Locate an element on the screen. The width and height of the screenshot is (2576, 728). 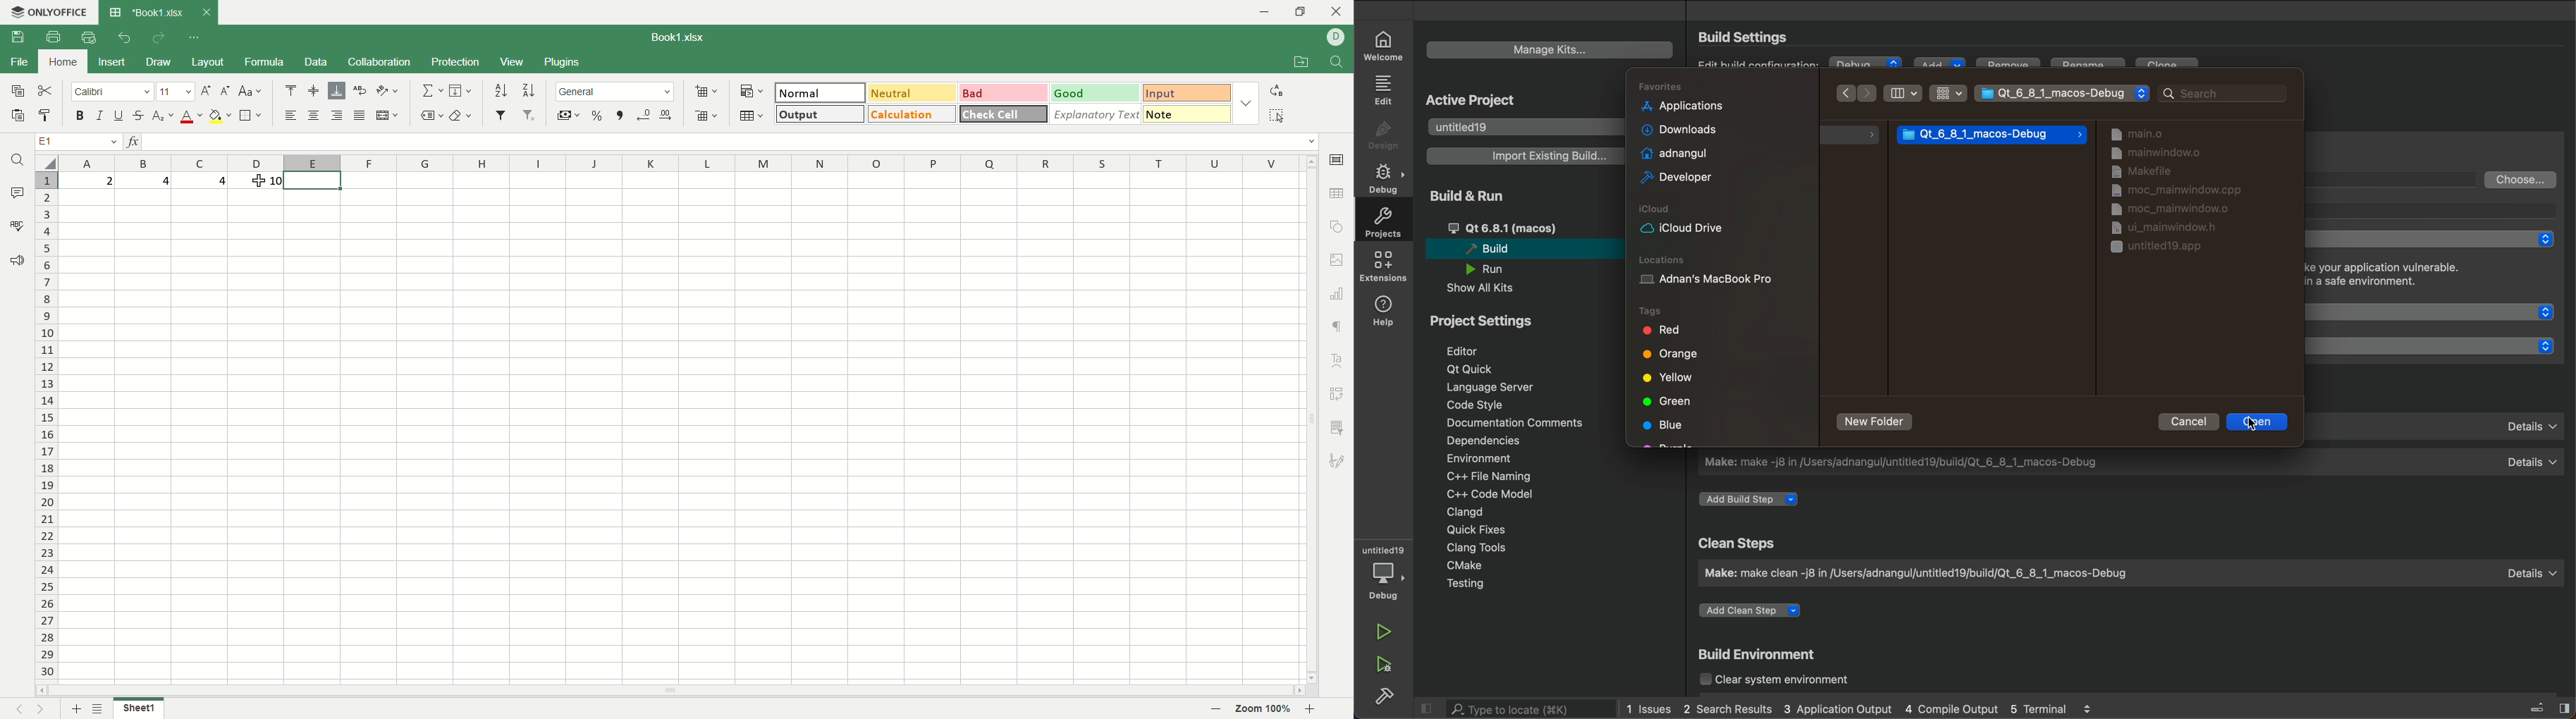
decrease font is located at coordinates (223, 91).